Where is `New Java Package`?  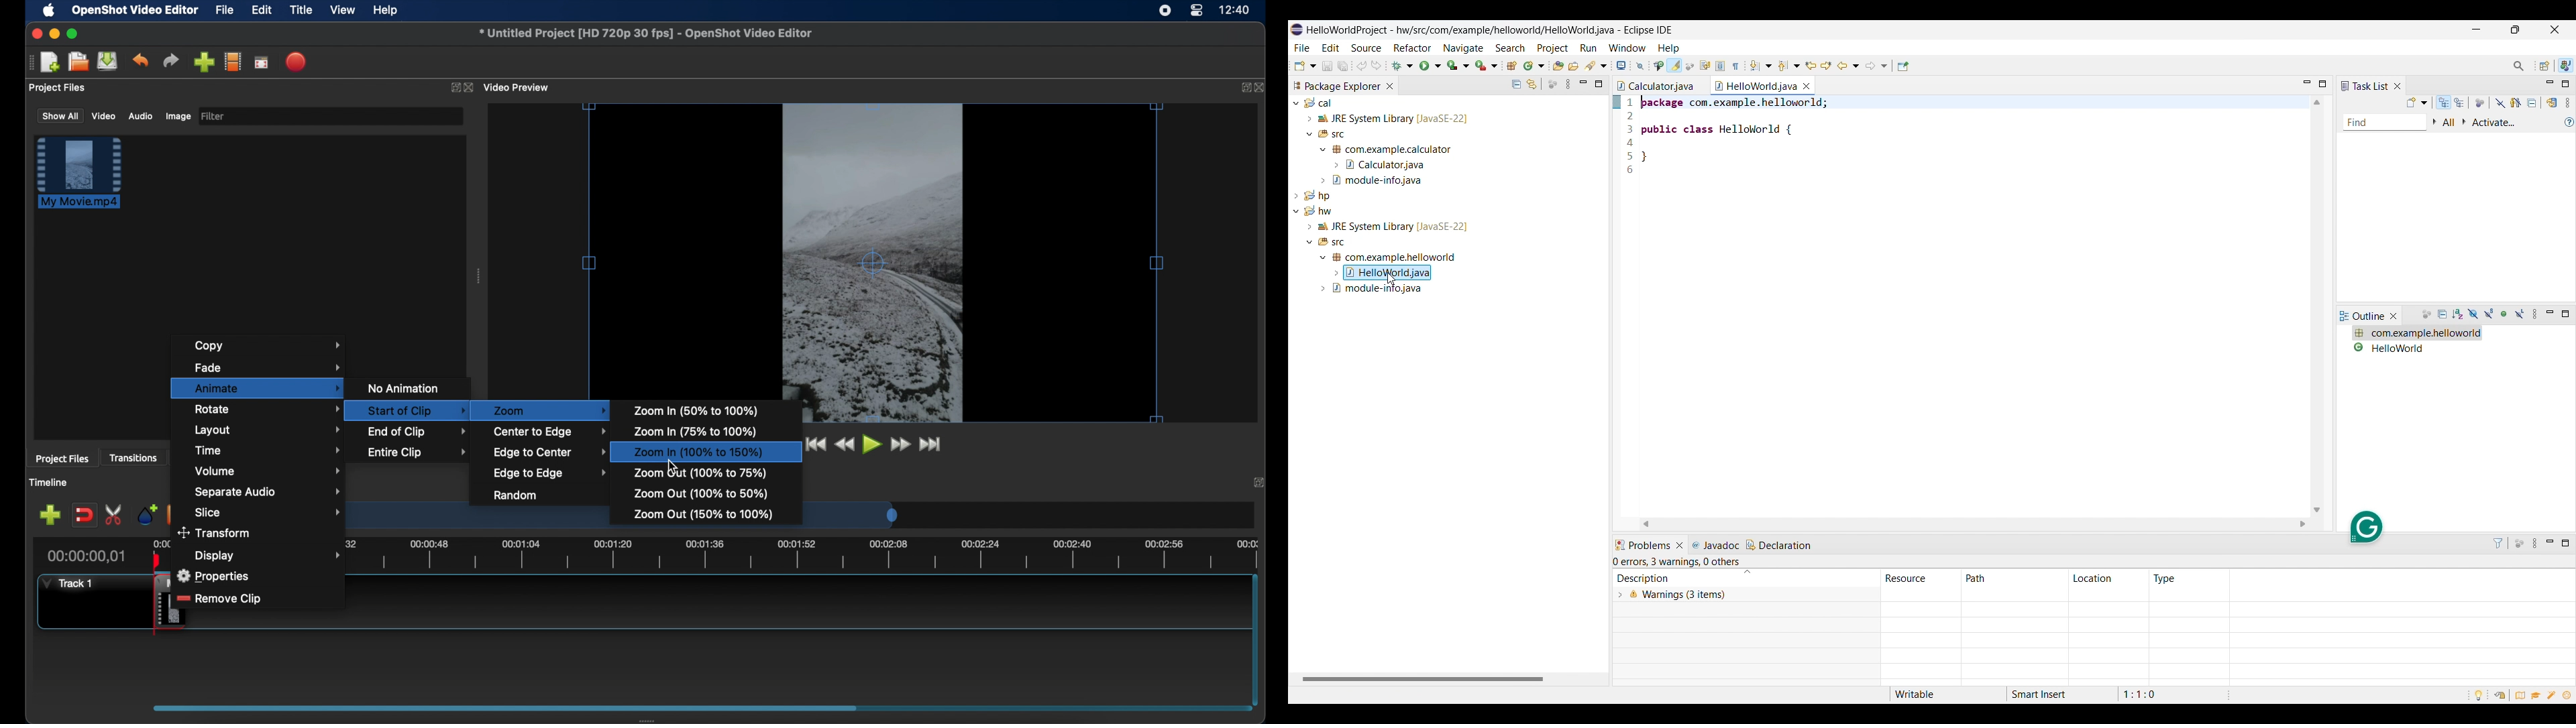
New Java Package is located at coordinates (1512, 65).